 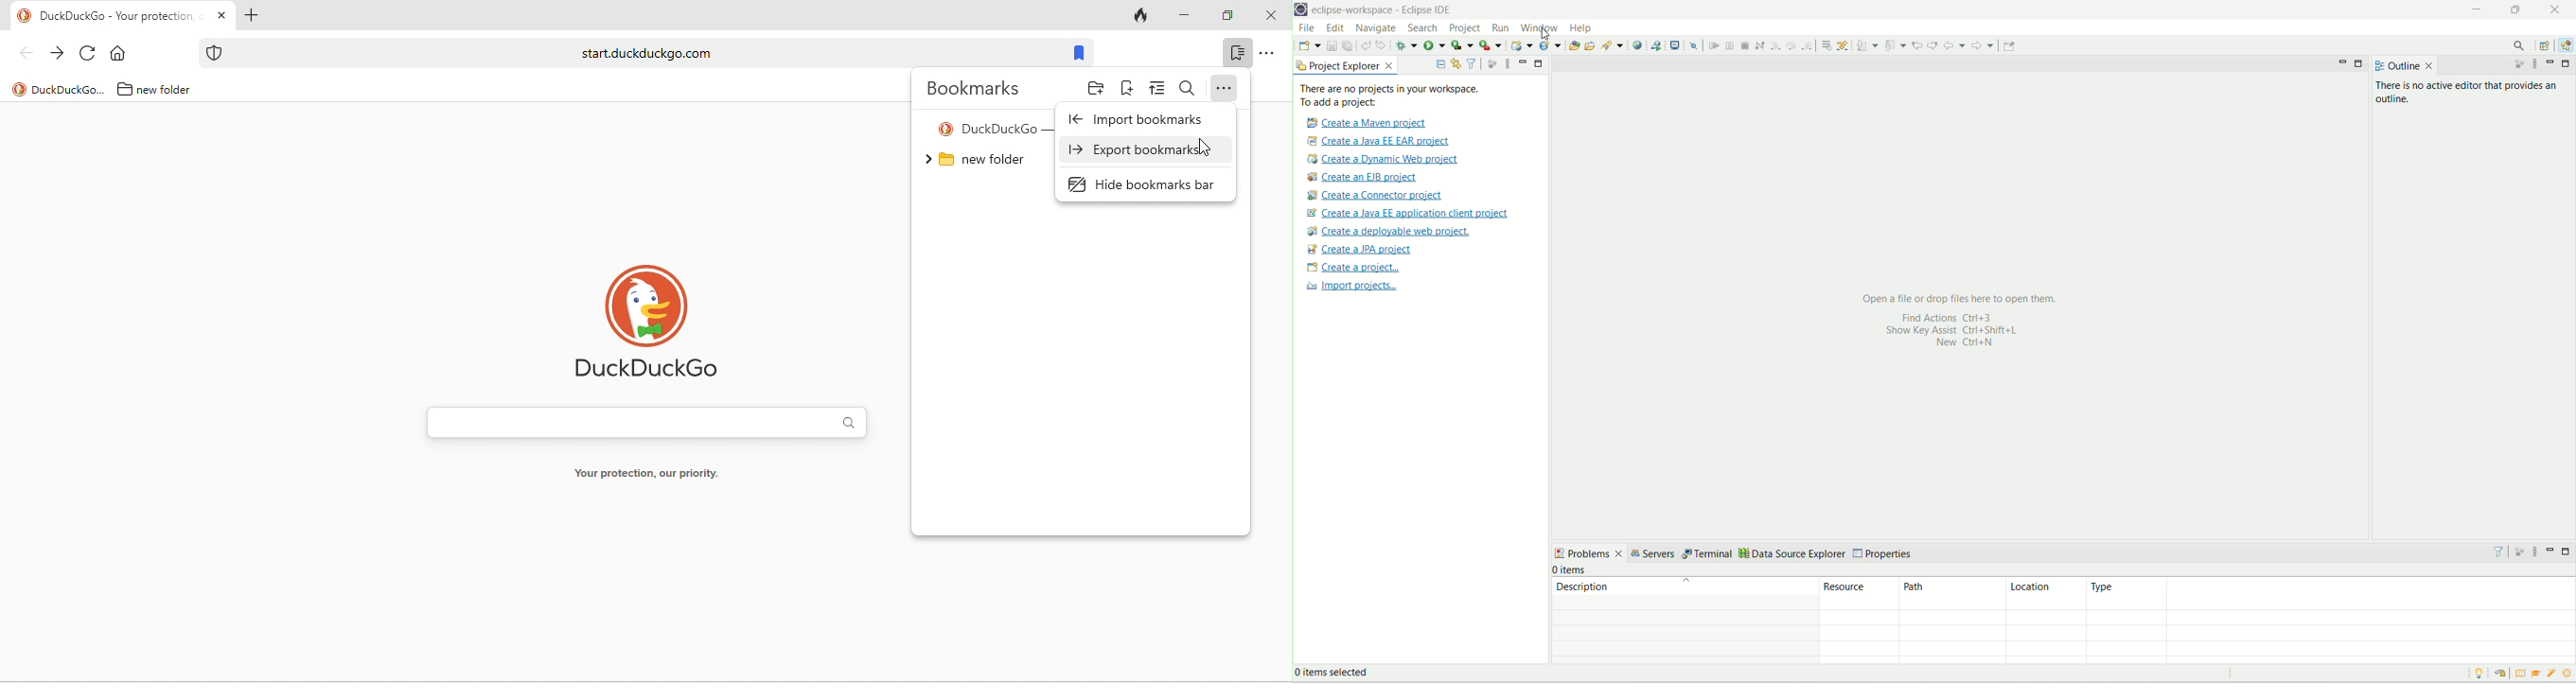 What do you see at coordinates (1342, 674) in the screenshot?
I see `0 items selected` at bounding box center [1342, 674].